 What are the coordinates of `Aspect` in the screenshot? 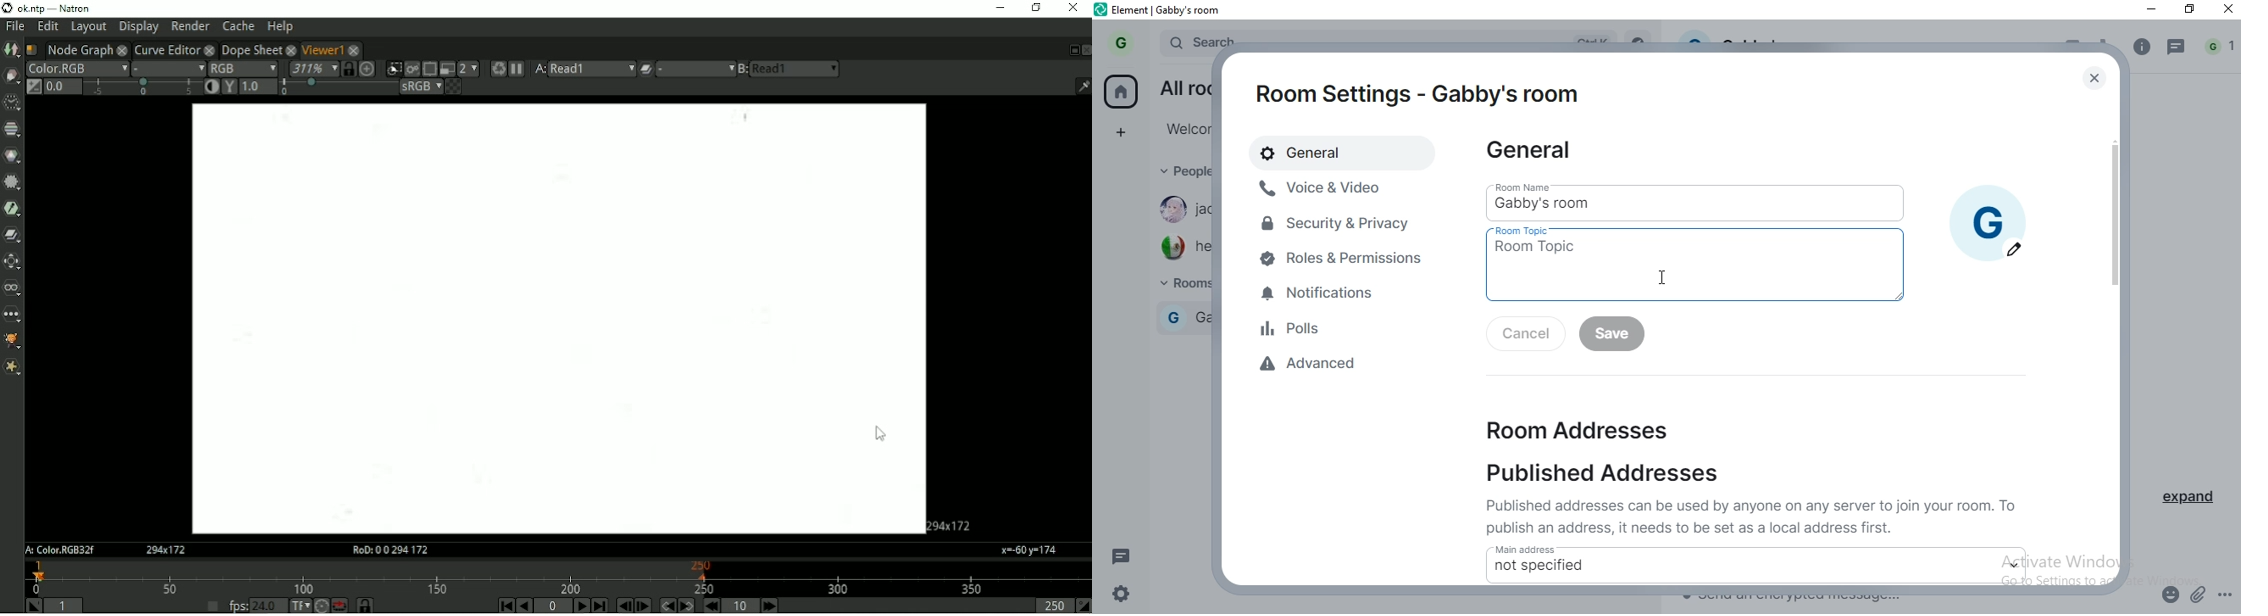 It's located at (166, 551).